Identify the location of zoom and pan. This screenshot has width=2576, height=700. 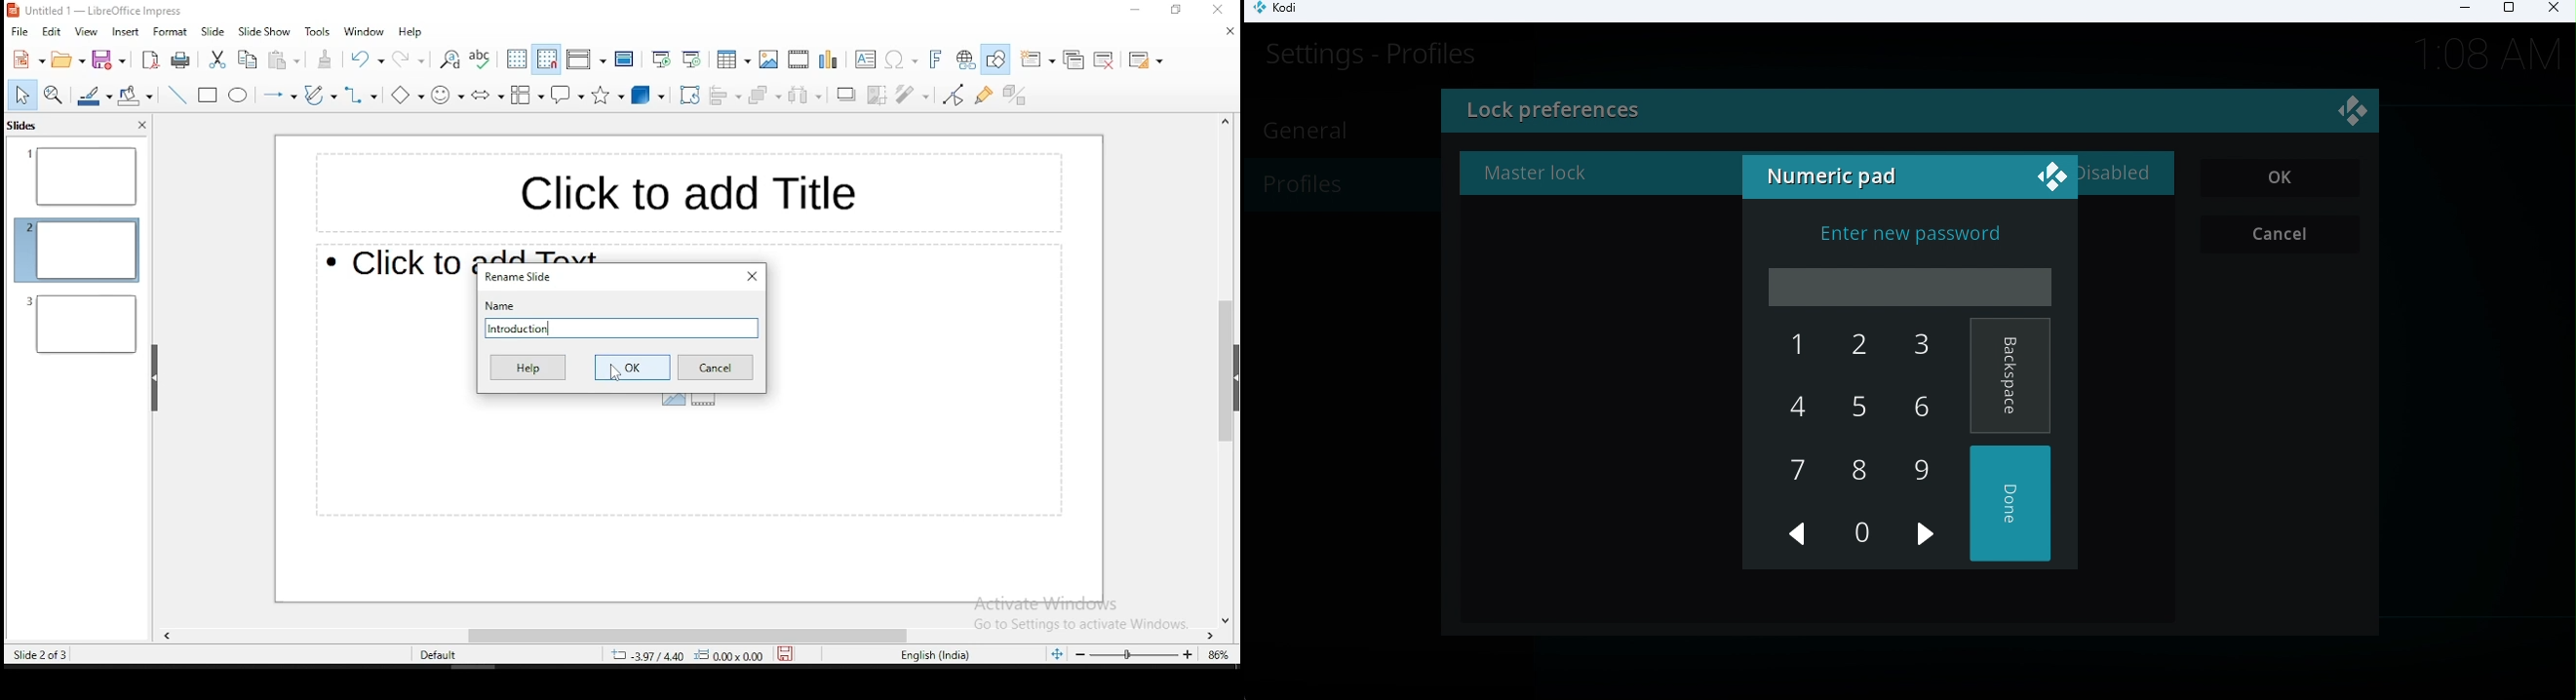
(53, 94).